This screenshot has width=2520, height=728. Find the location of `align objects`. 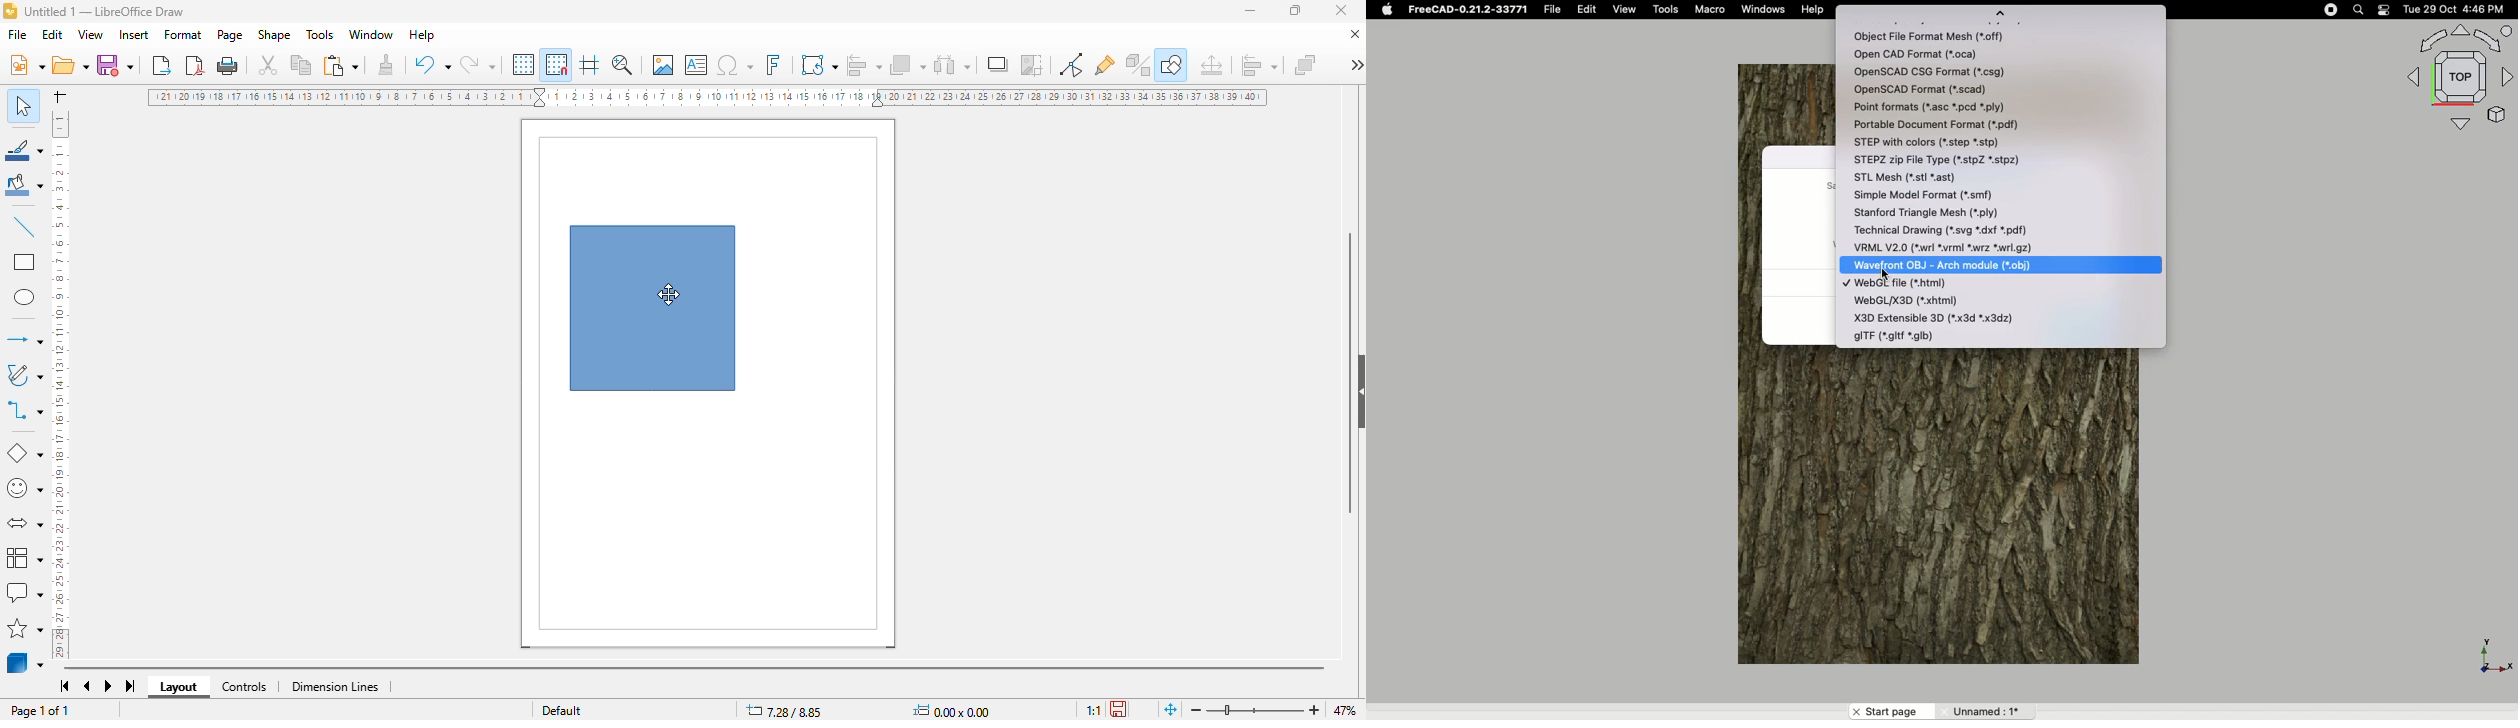

align objects is located at coordinates (863, 64).